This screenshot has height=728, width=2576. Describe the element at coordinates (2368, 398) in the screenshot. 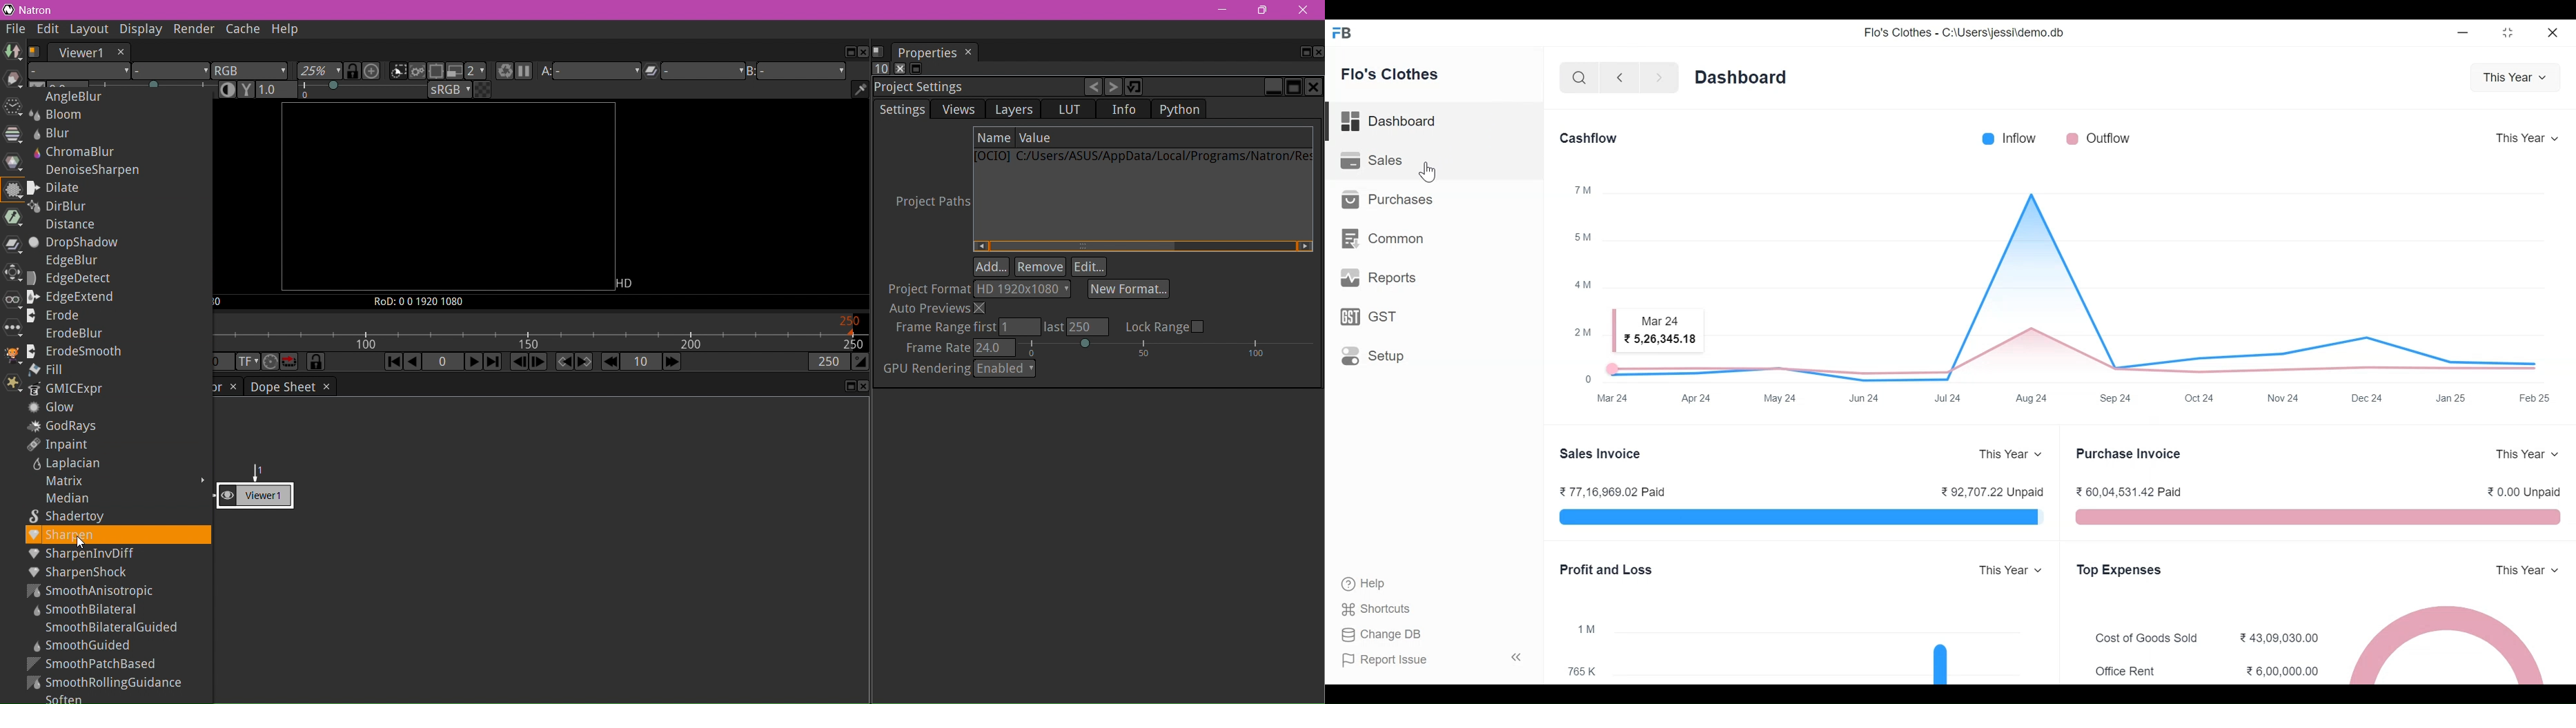

I see `Dec 24` at that location.